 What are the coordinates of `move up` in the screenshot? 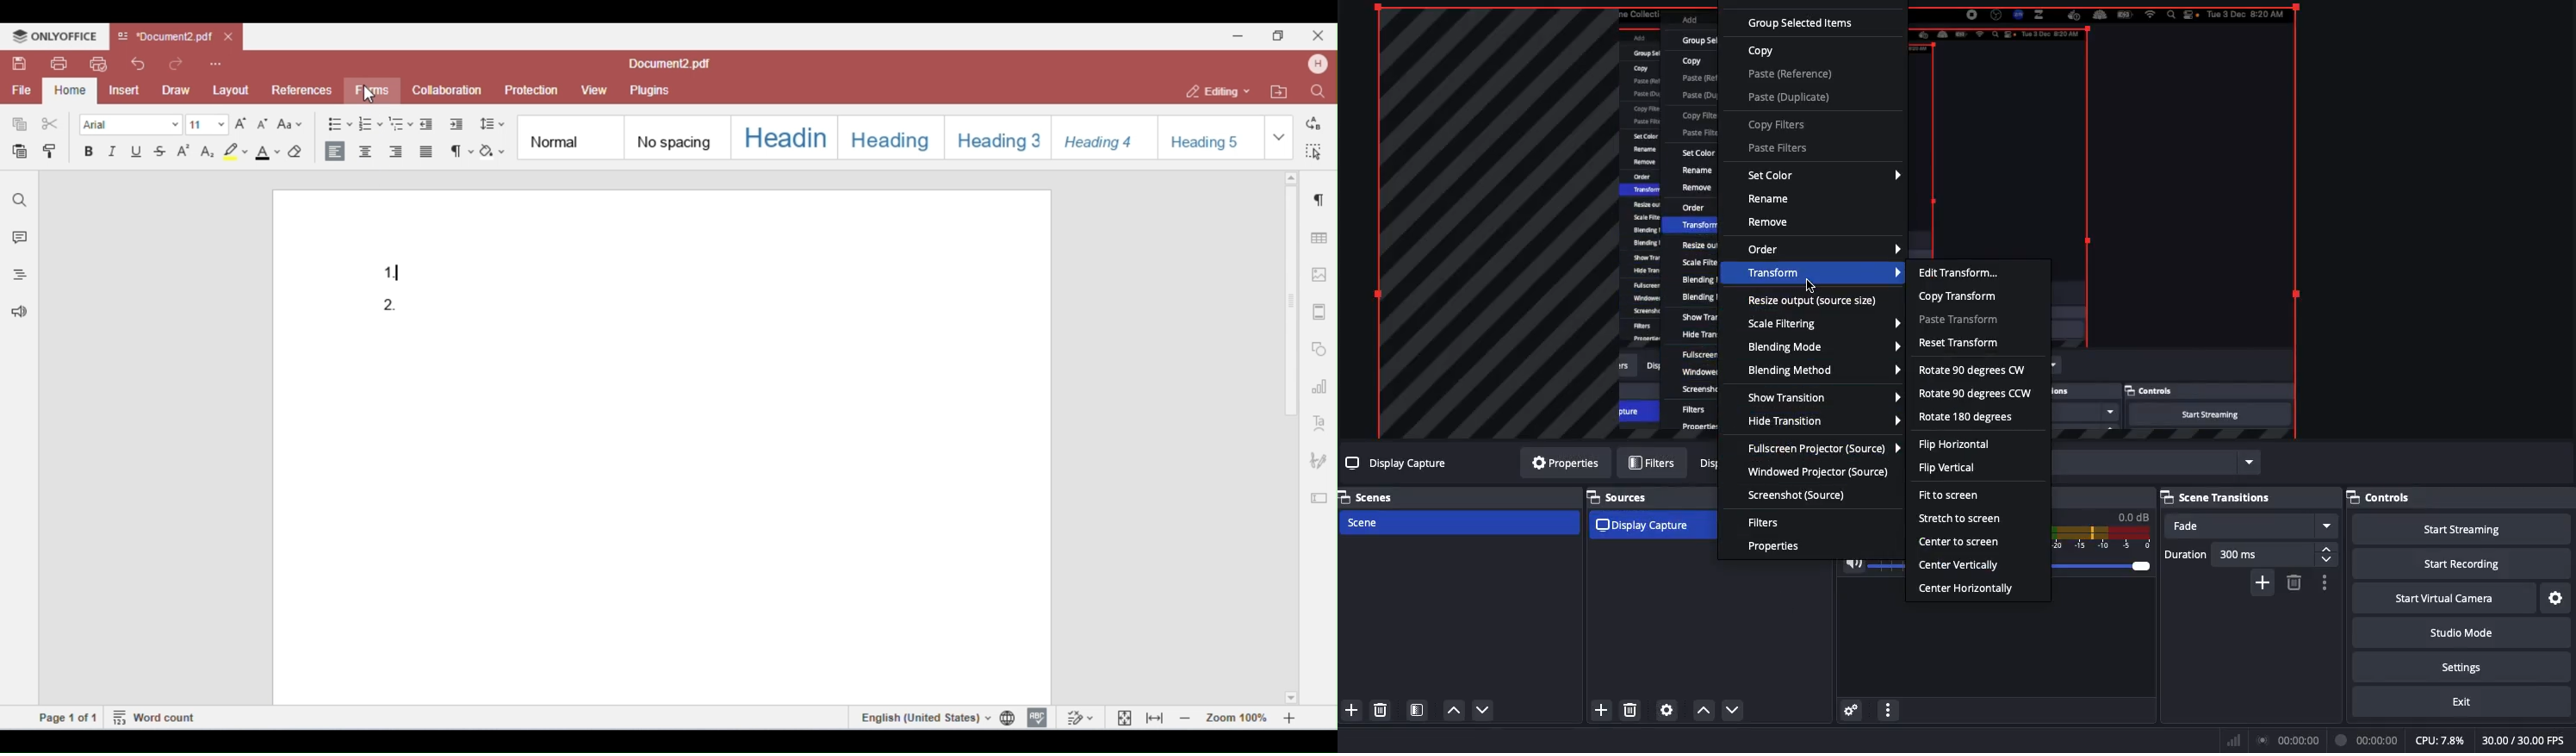 It's located at (1704, 711).